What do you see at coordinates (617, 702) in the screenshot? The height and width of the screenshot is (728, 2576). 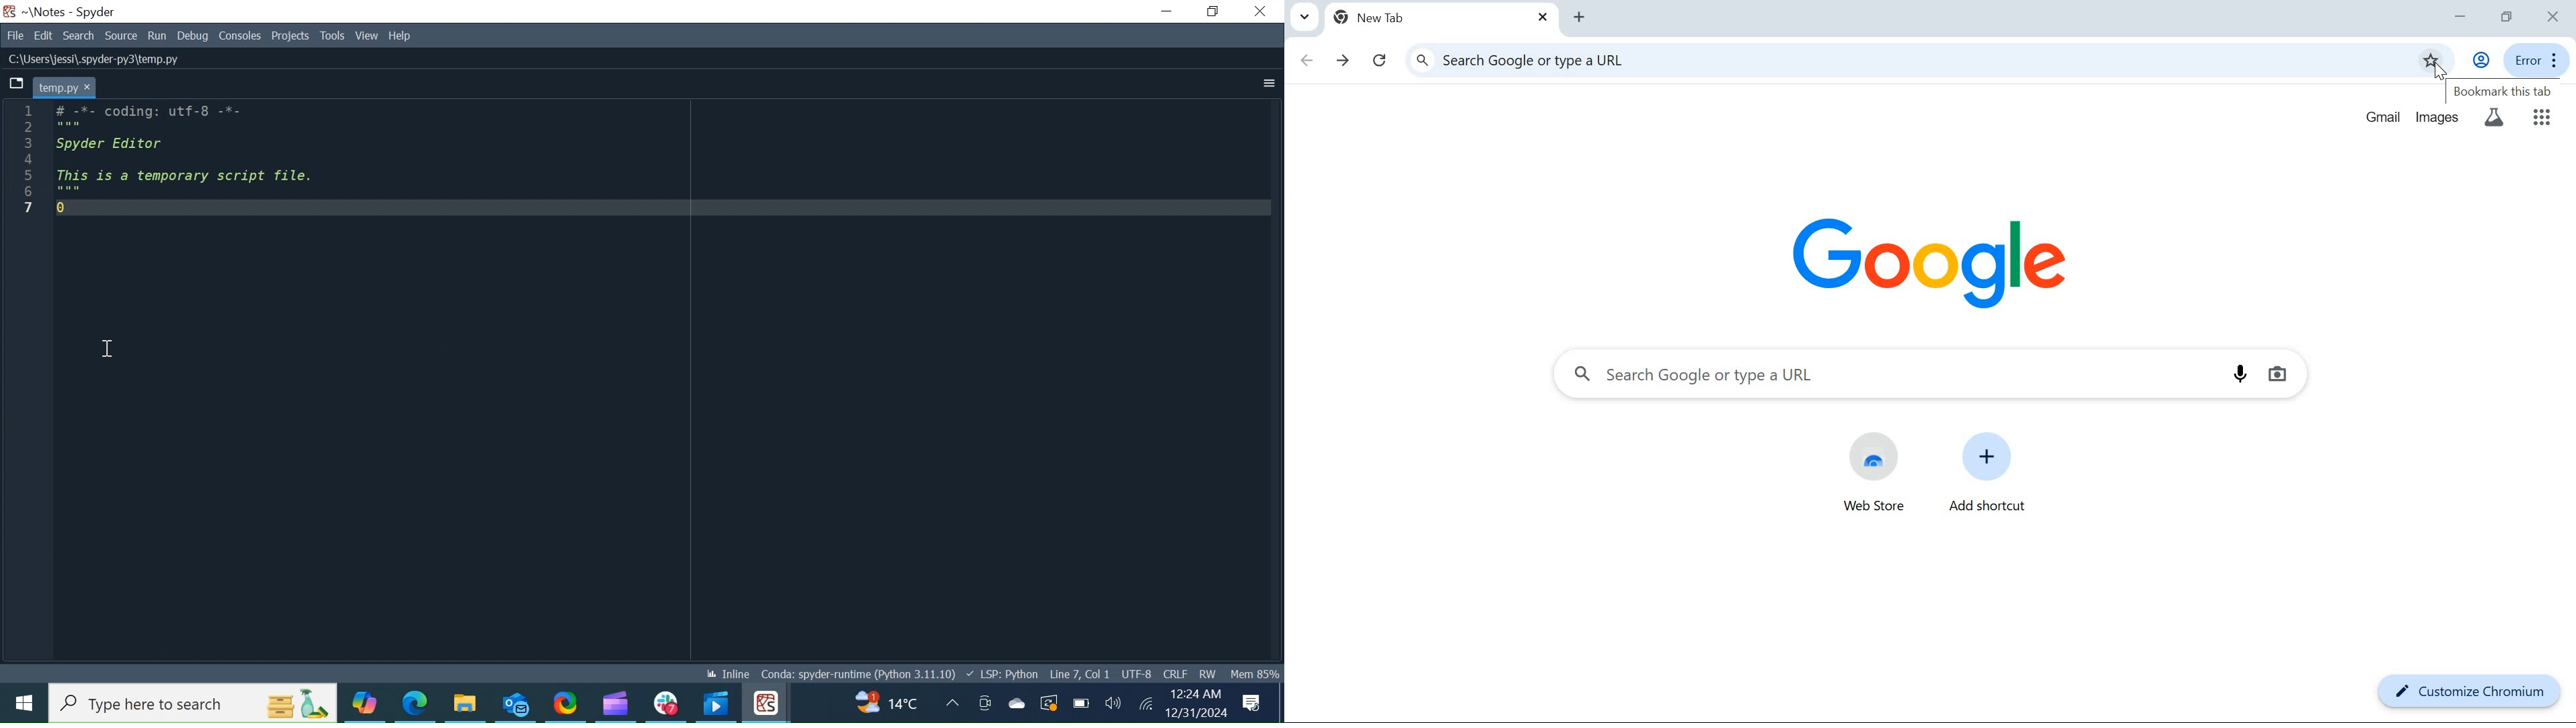 I see `Microsoft Clipchamp Desktop Icon` at bounding box center [617, 702].